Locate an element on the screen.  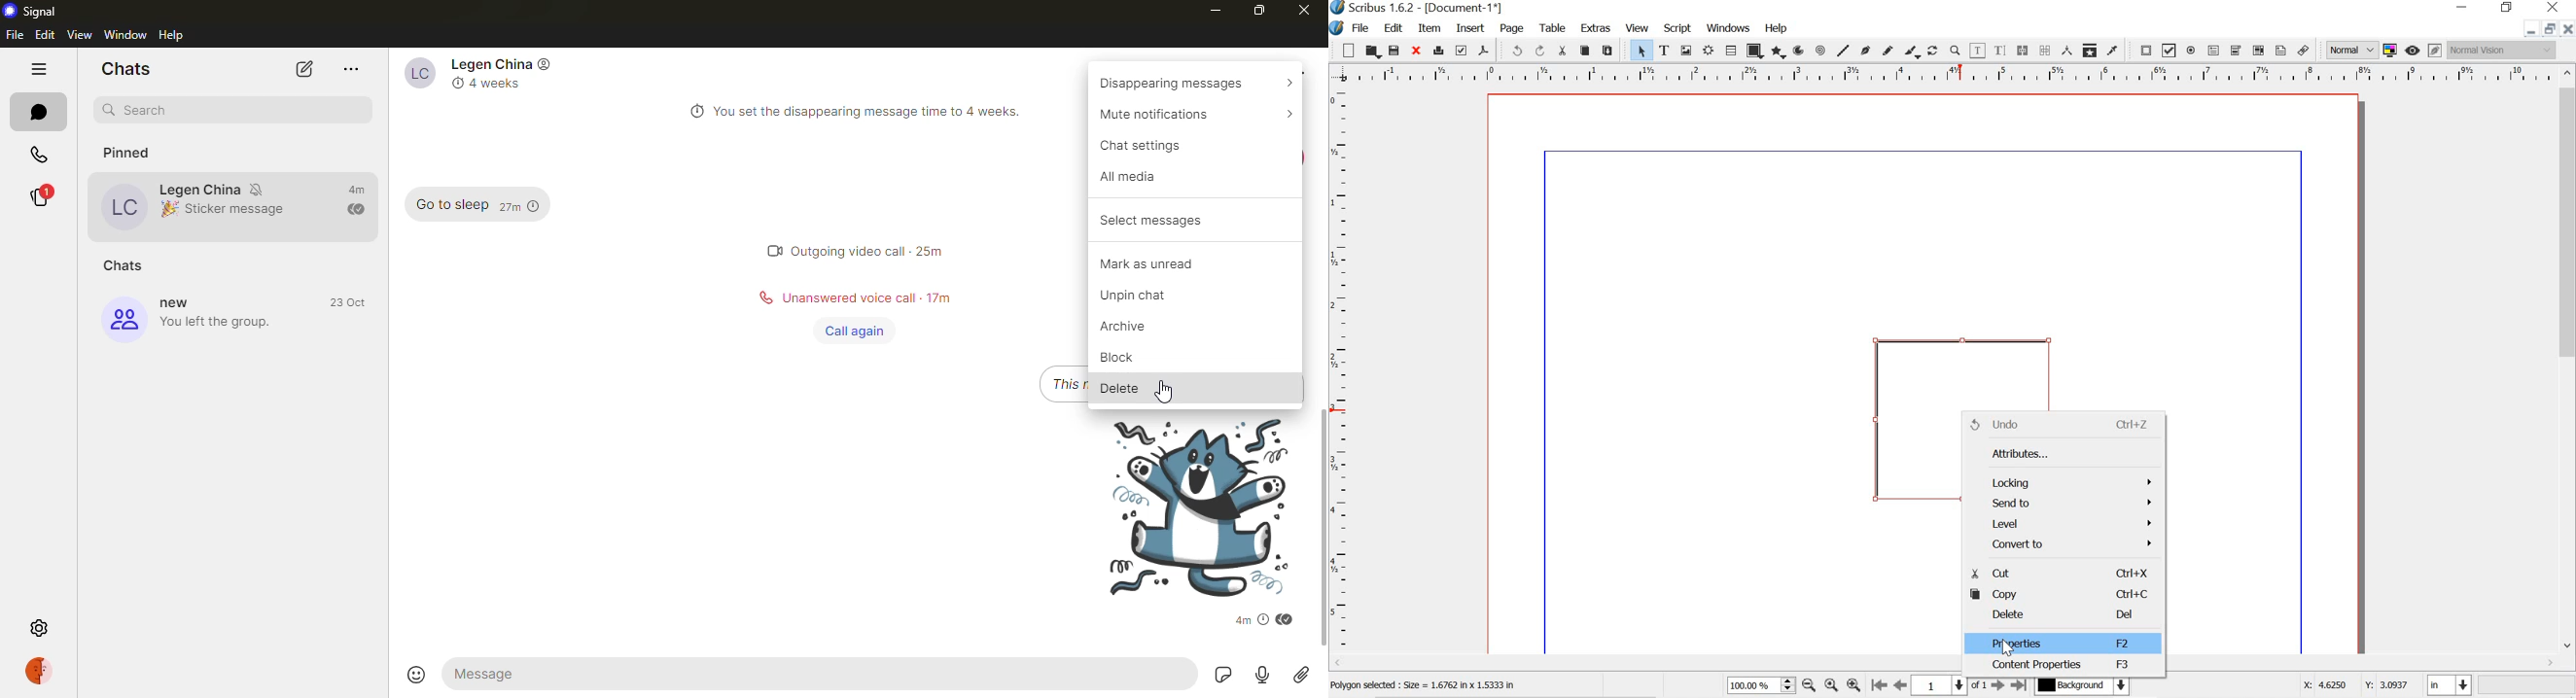
time is located at coordinates (1253, 619).